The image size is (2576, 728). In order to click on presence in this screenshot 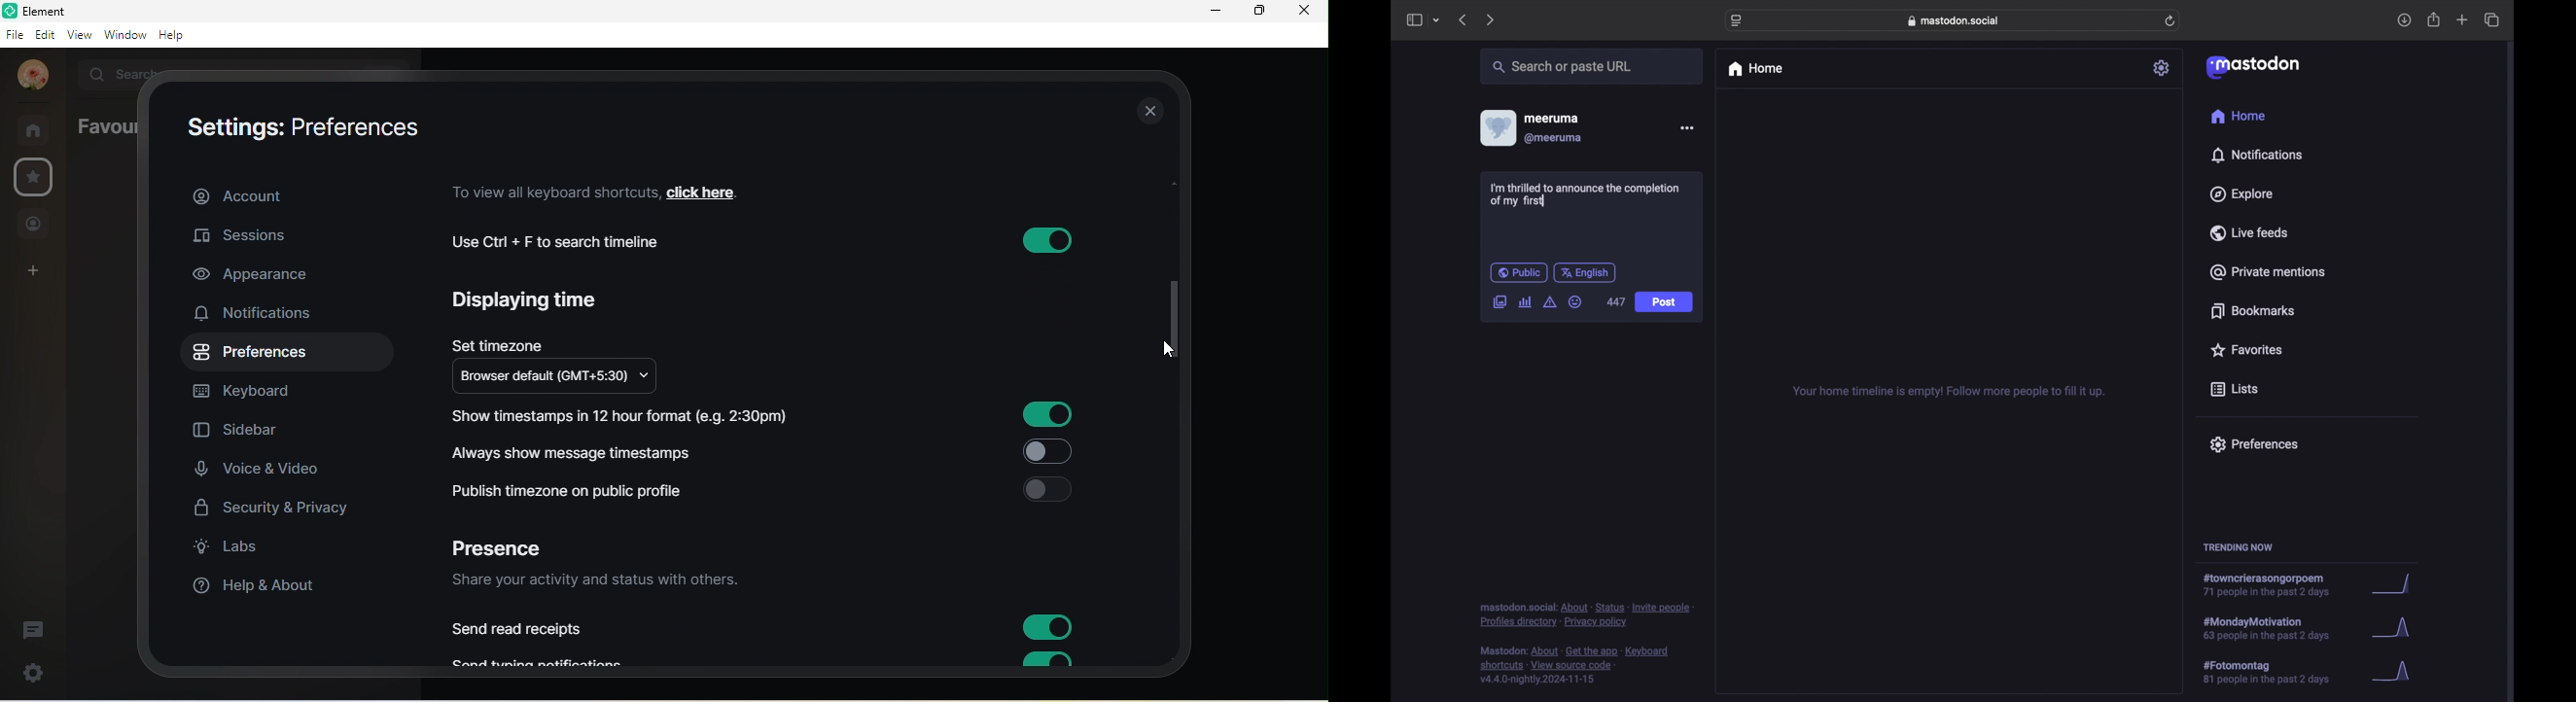, I will do `click(508, 544)`.